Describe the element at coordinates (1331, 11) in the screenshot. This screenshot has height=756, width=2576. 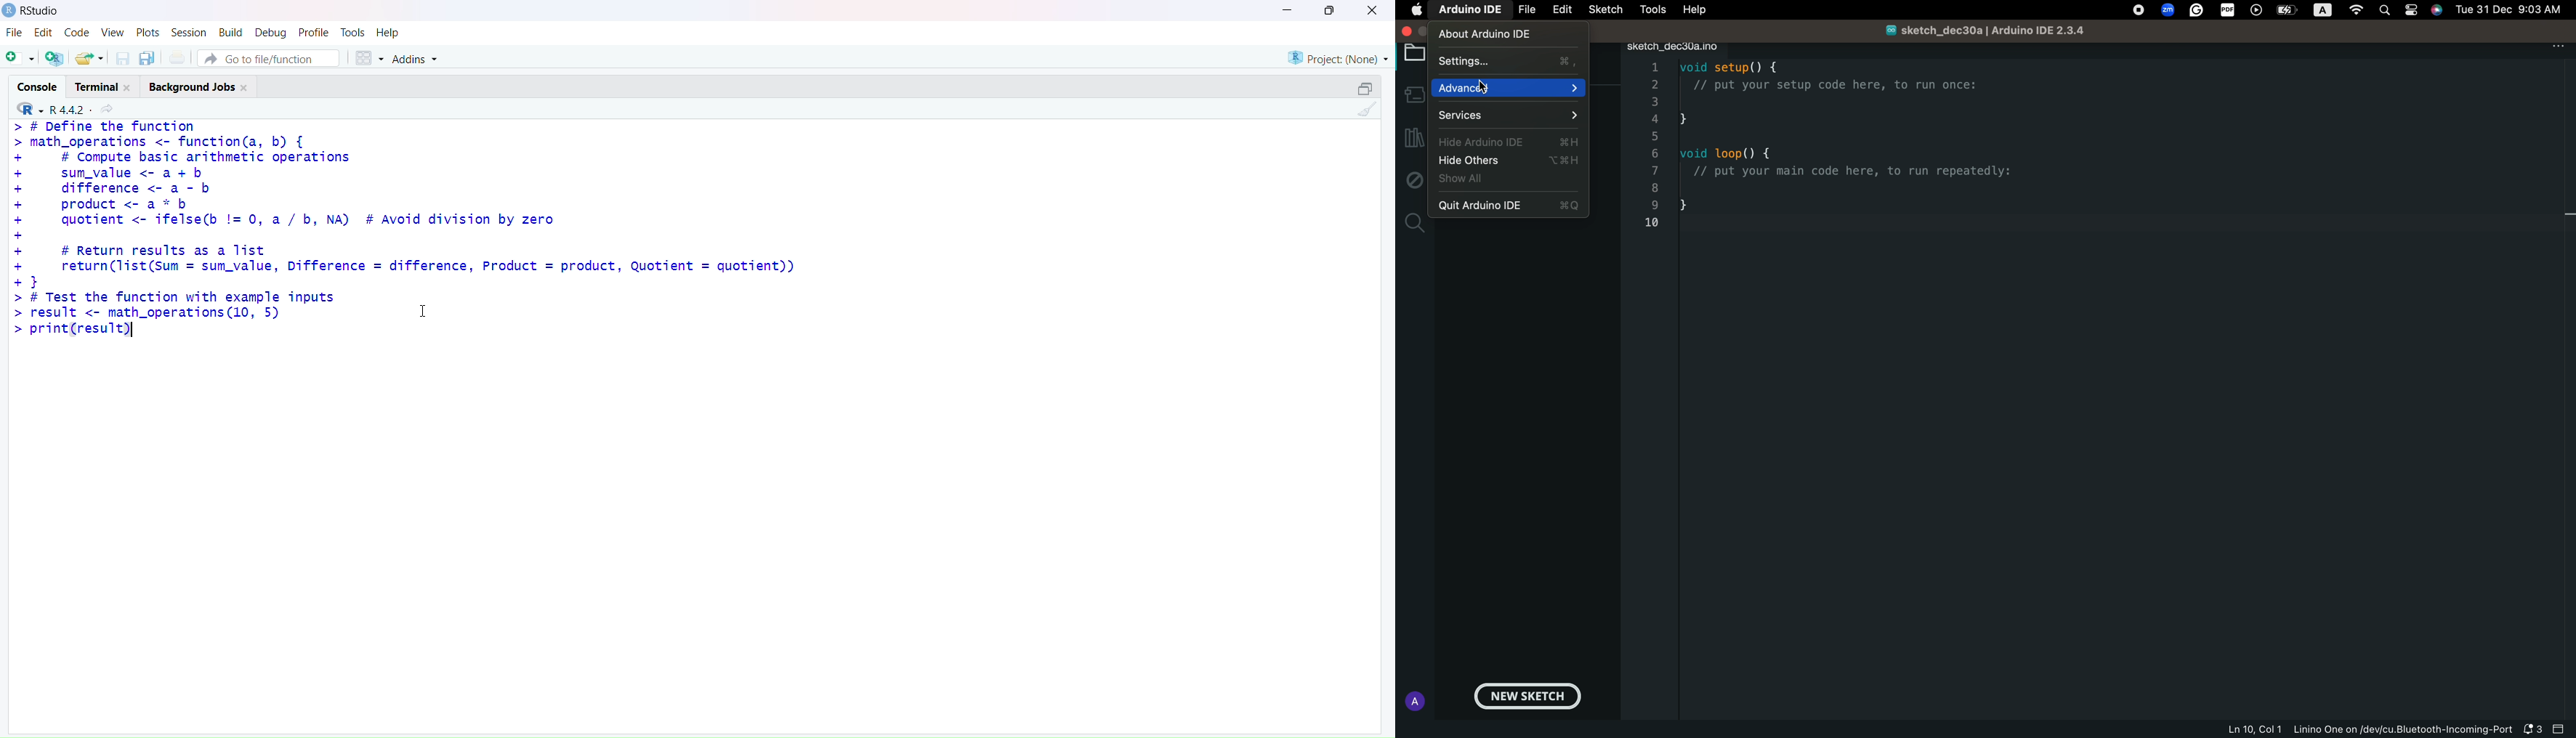
I see `Maximize` at that location.